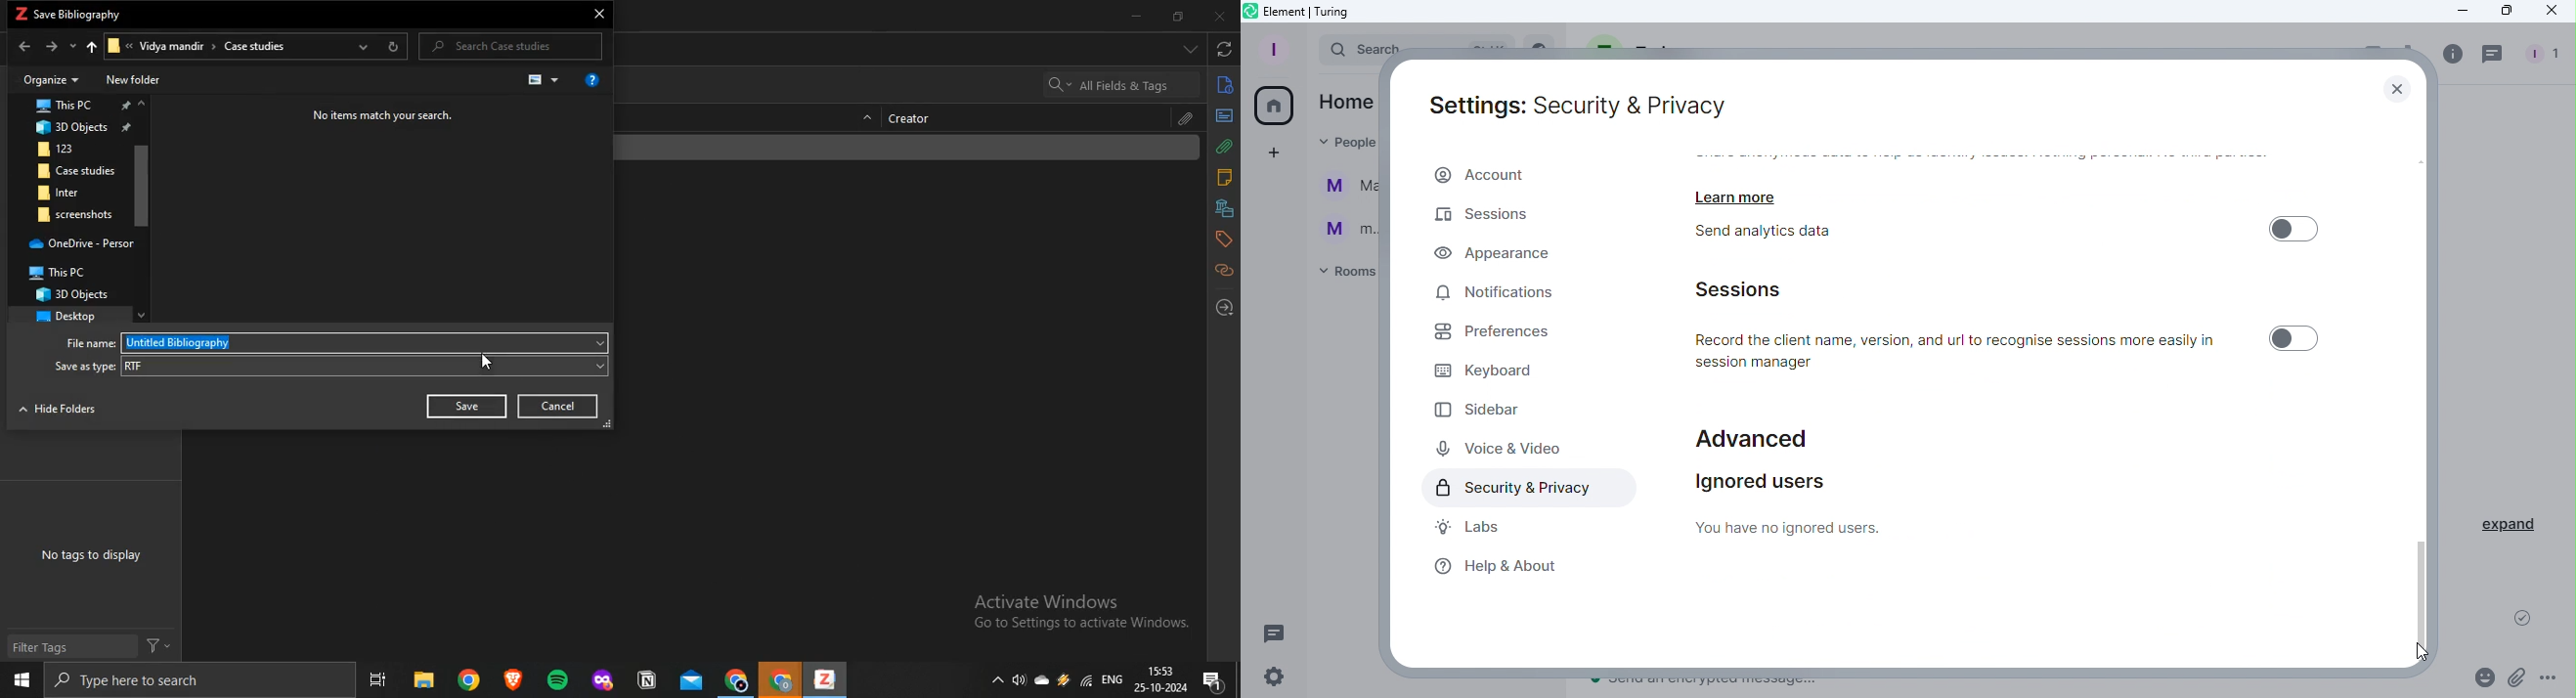 Image resolution: width=2576 pixels, height=700 pixels. Describe the element at coordinates (191, 680) in the screenshot. I see `search` at that location.